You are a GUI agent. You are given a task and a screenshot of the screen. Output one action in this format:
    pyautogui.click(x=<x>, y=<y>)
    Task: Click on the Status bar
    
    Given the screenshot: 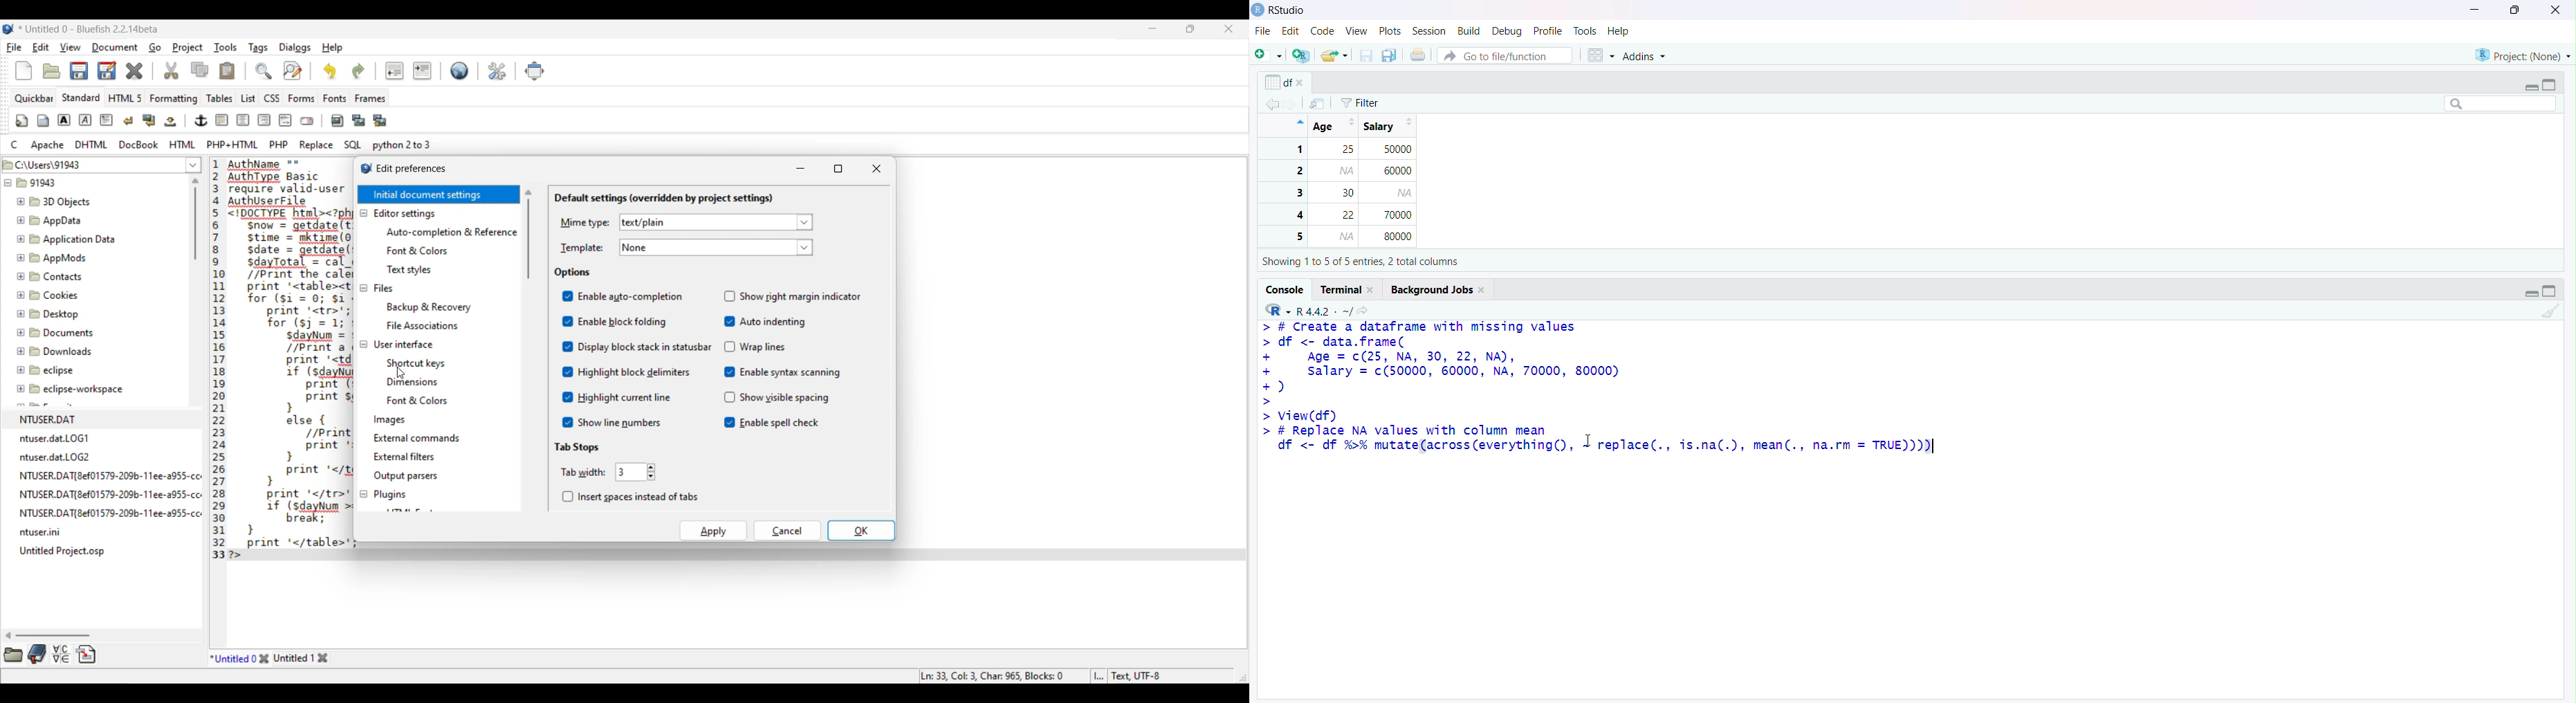 What is the action you would take?
    pyautogui.click(x=1042, y=676)
    